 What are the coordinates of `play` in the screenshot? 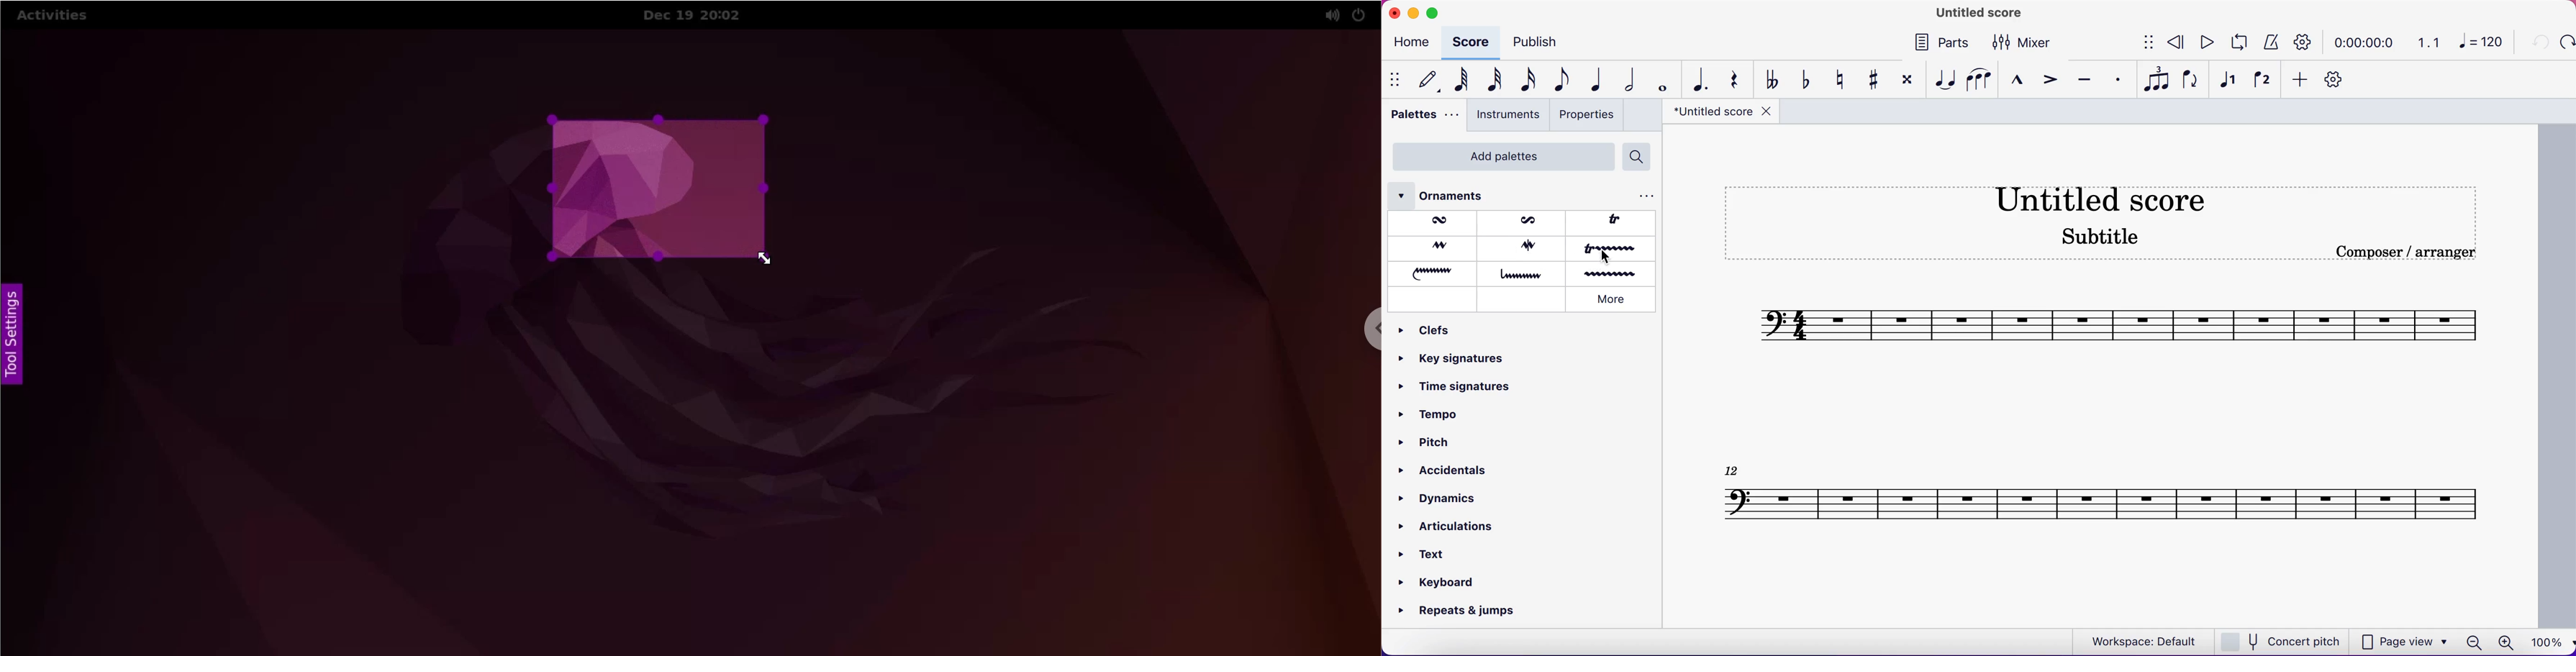 It's located at (2207, 43).